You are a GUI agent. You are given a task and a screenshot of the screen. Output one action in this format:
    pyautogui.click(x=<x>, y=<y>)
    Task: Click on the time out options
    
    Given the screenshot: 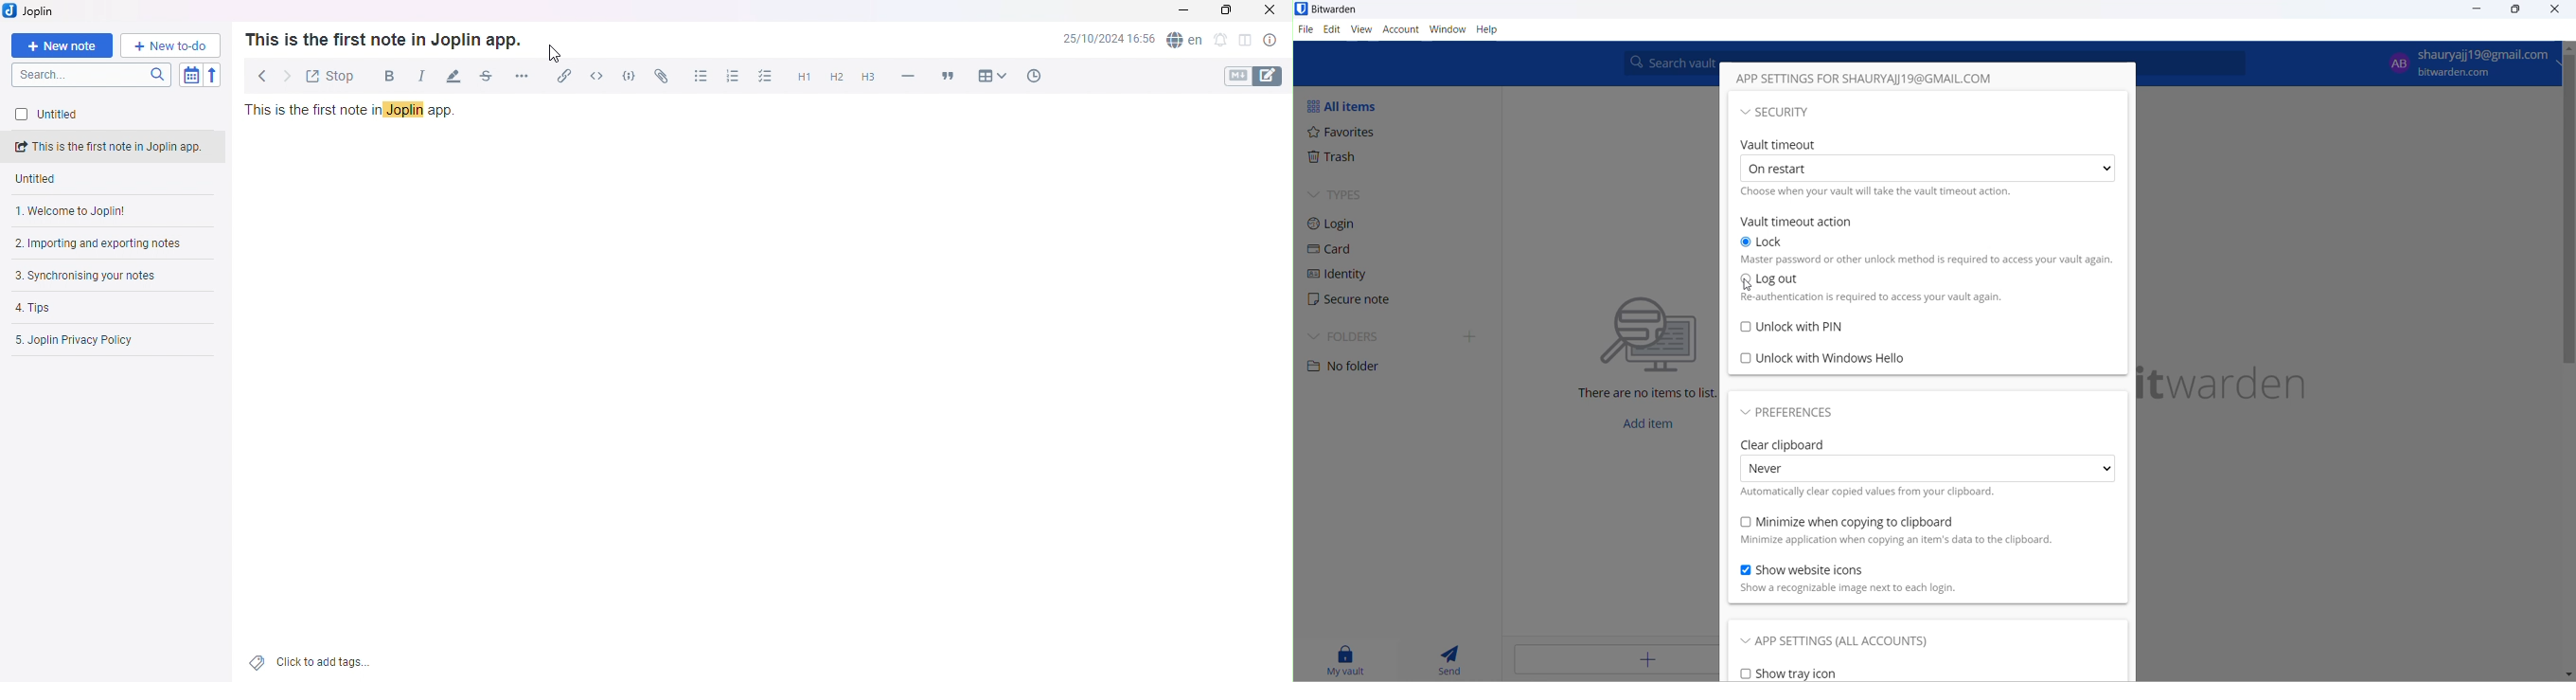 What is the action you would take?
    pyautogui.click(x=1926, y=168)
    